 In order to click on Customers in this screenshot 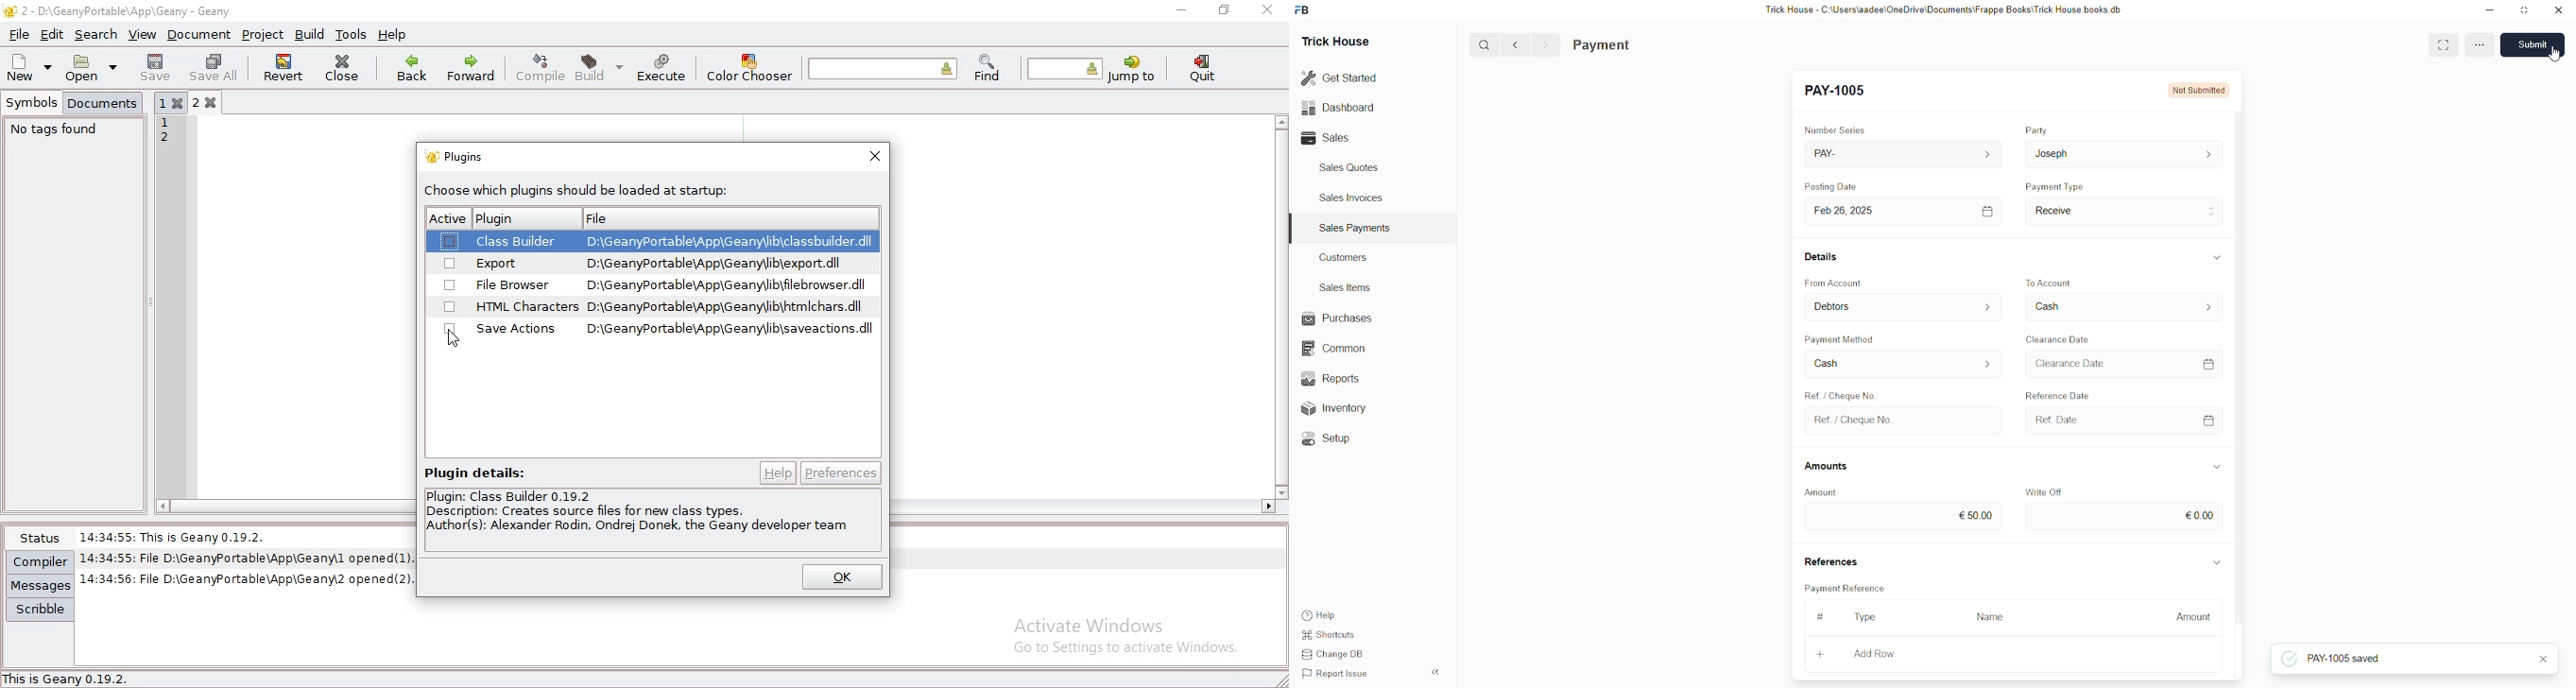, I will do `click(1347, 257)`.